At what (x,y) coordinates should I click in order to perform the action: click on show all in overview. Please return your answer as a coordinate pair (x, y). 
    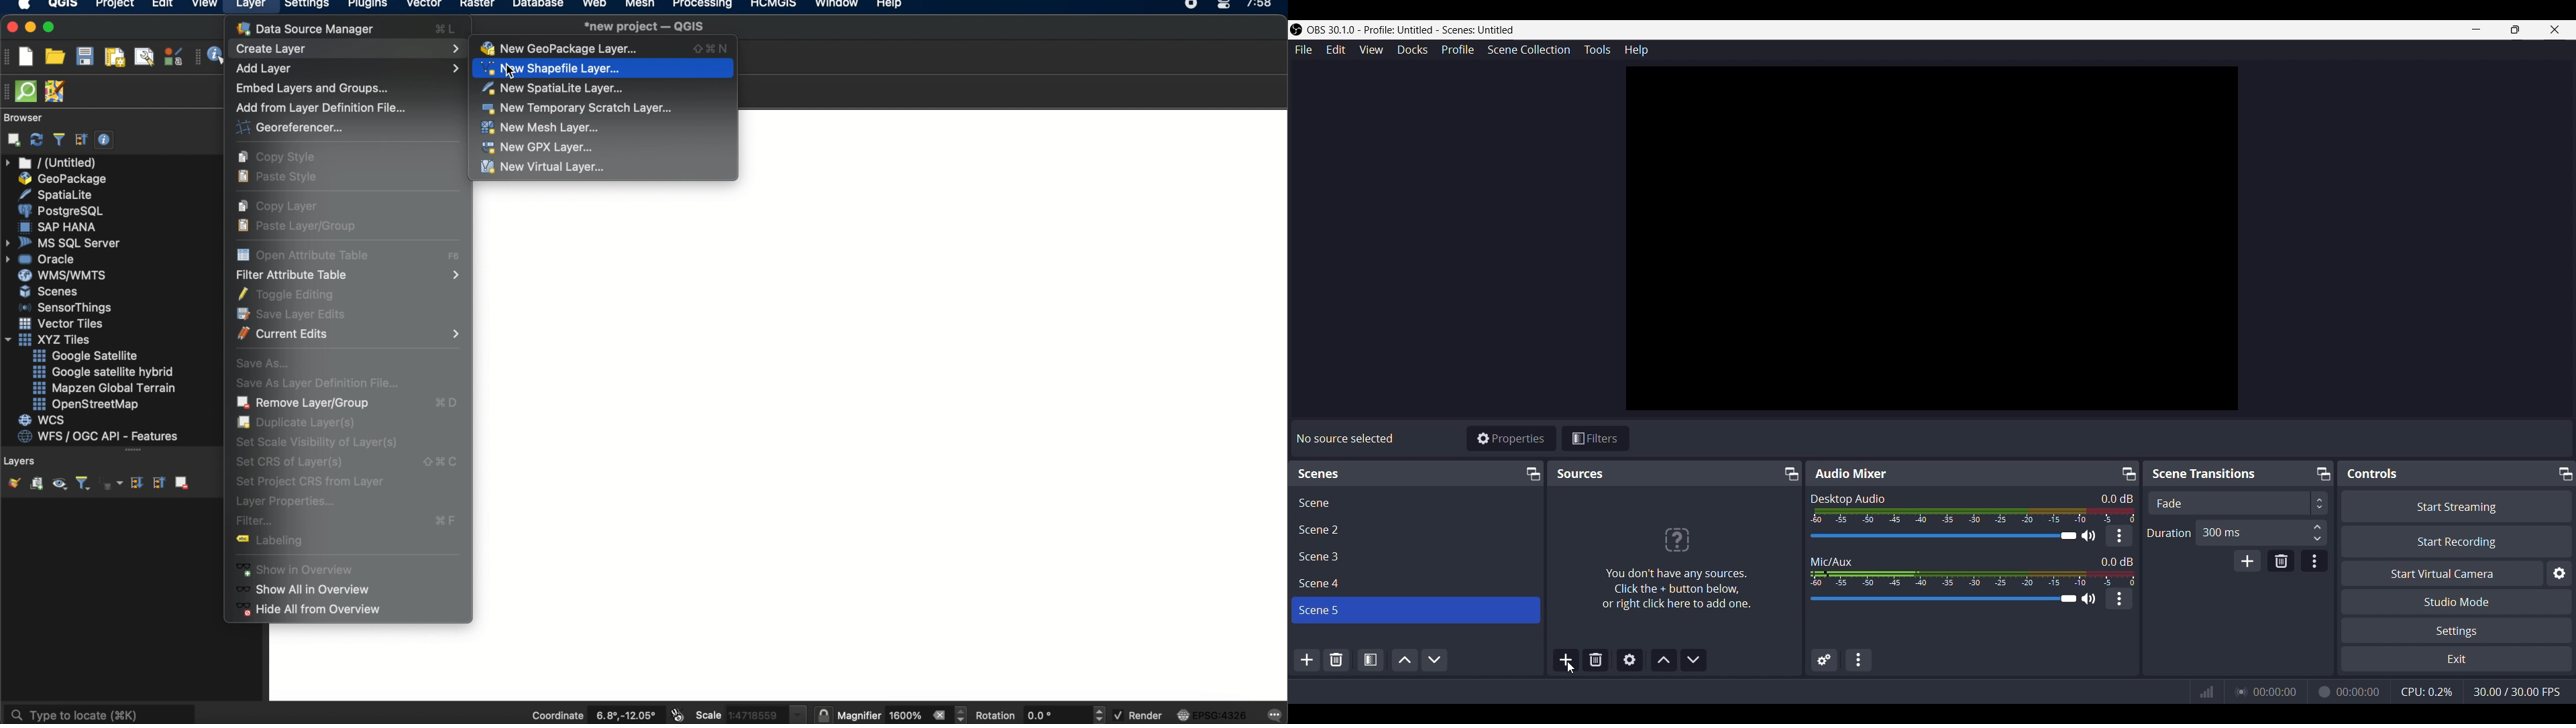
    Looking at the image, I should click on (308, 589).